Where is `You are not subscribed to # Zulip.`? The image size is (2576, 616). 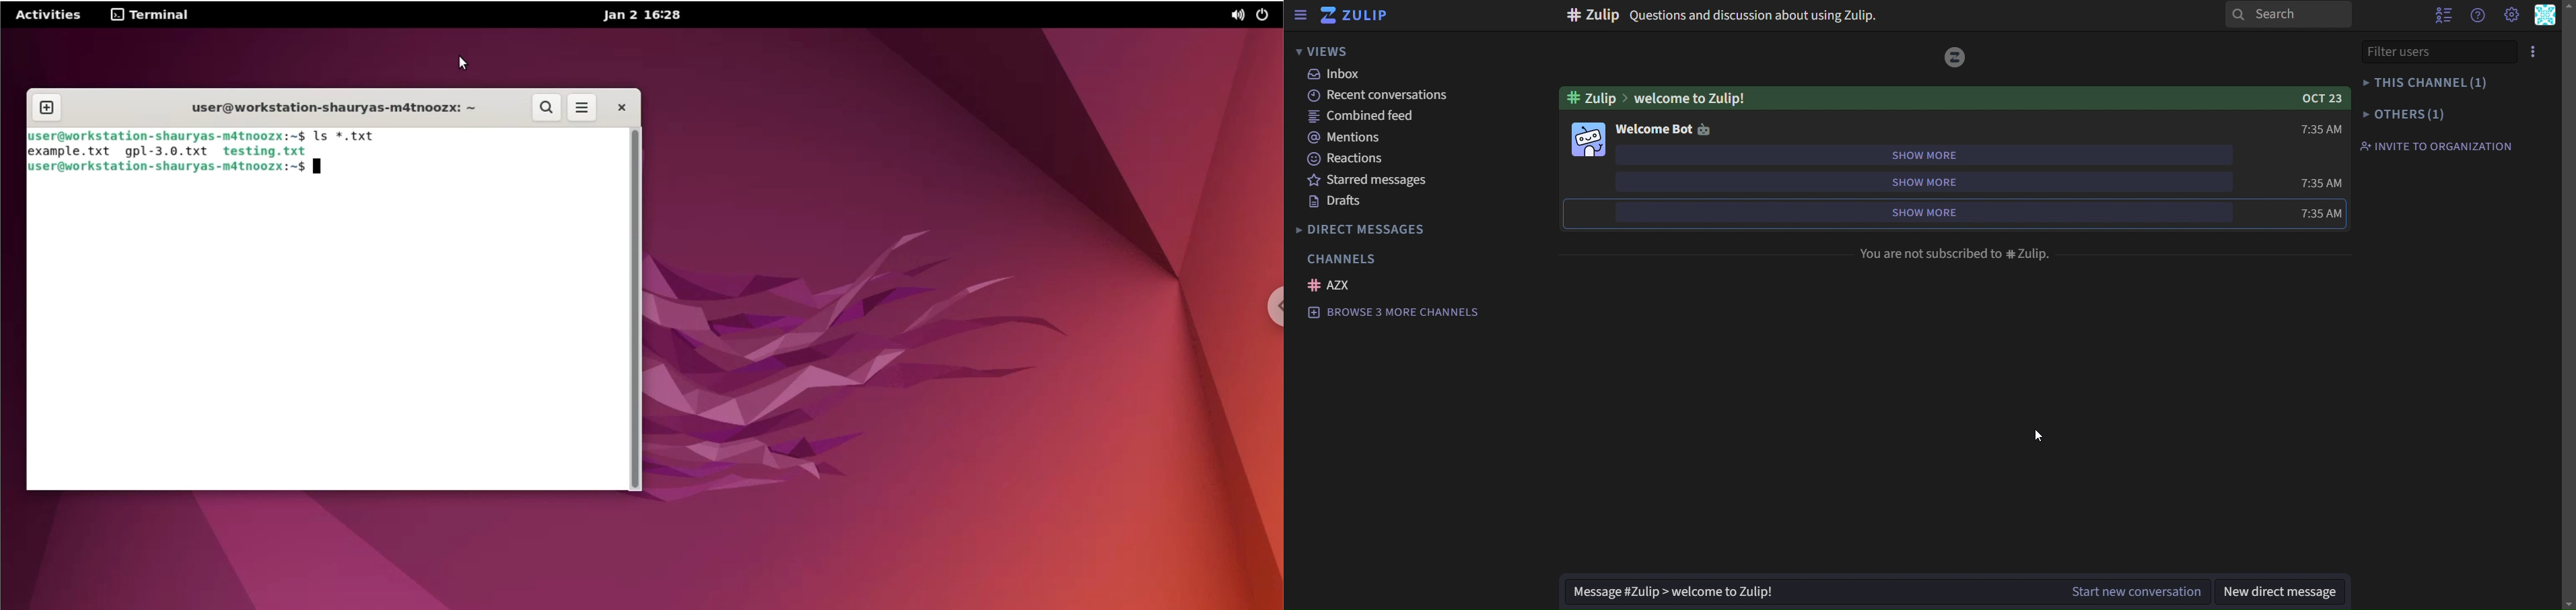
You are not subscribed to # Zulip. is located at coordinates (1950, 253).